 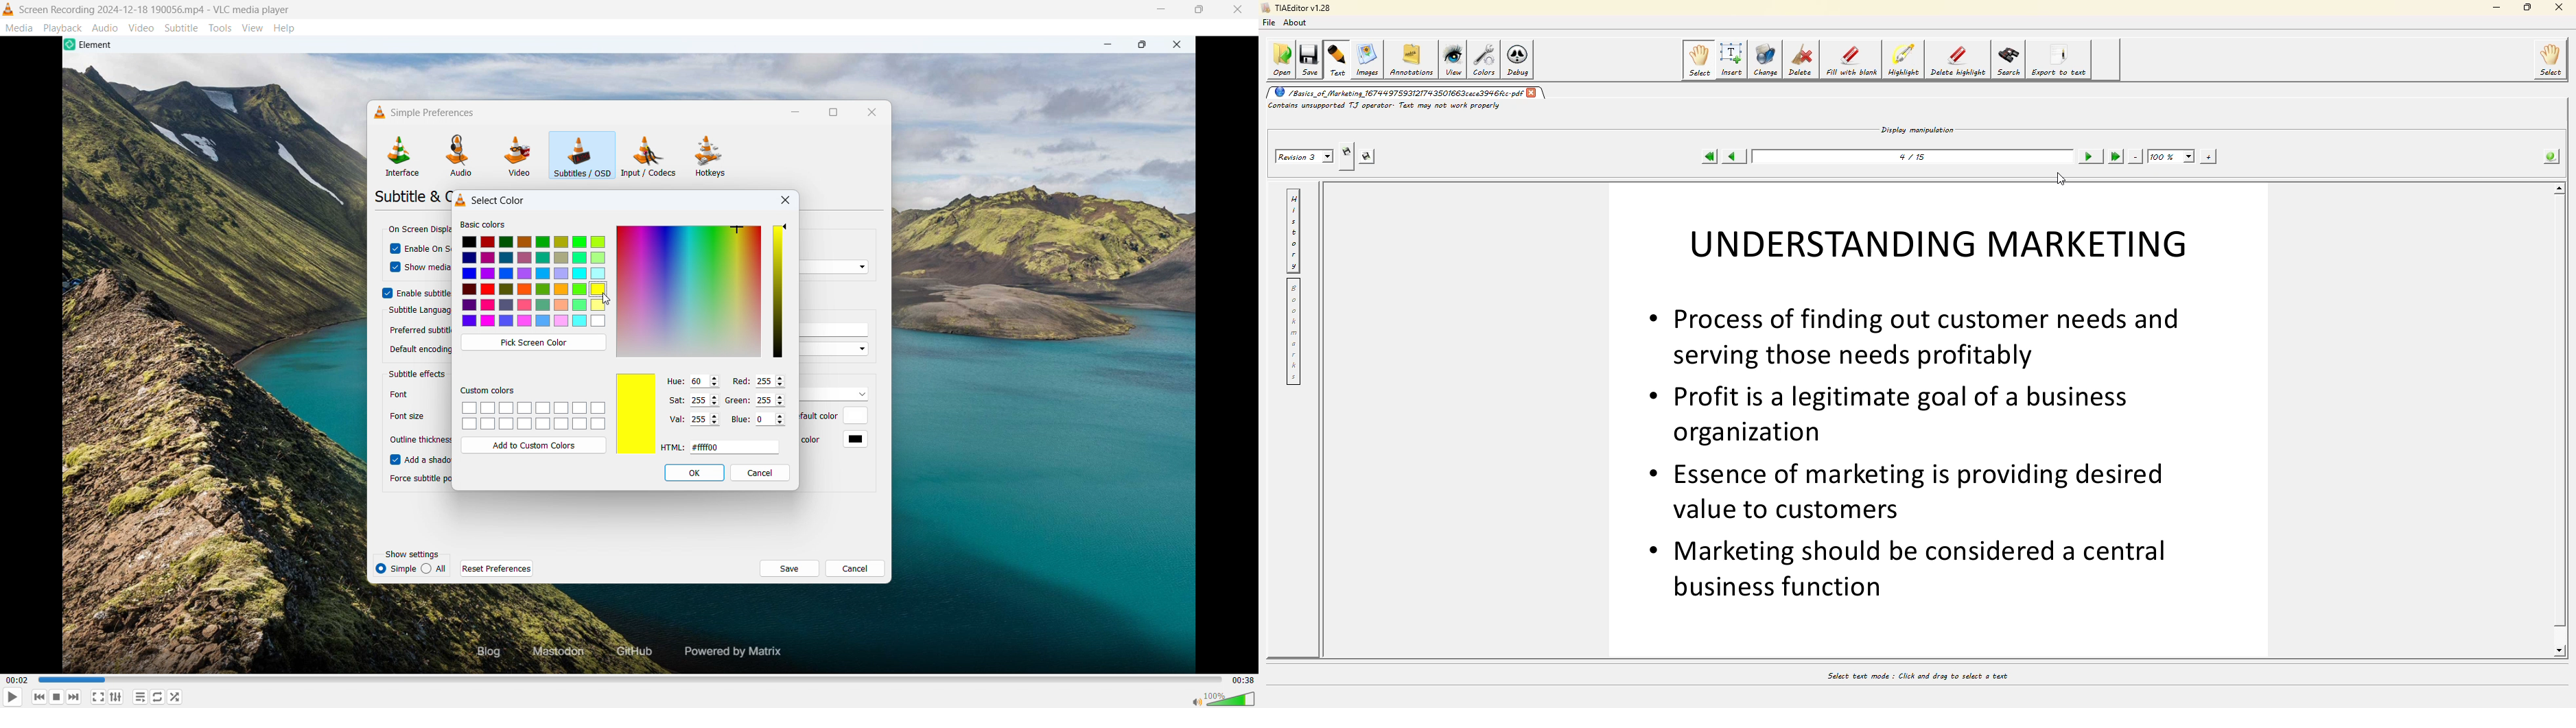 What do you see at coordinates (789, 568) in the screenshot?
I see `save ` at bounding box center [789, 568].